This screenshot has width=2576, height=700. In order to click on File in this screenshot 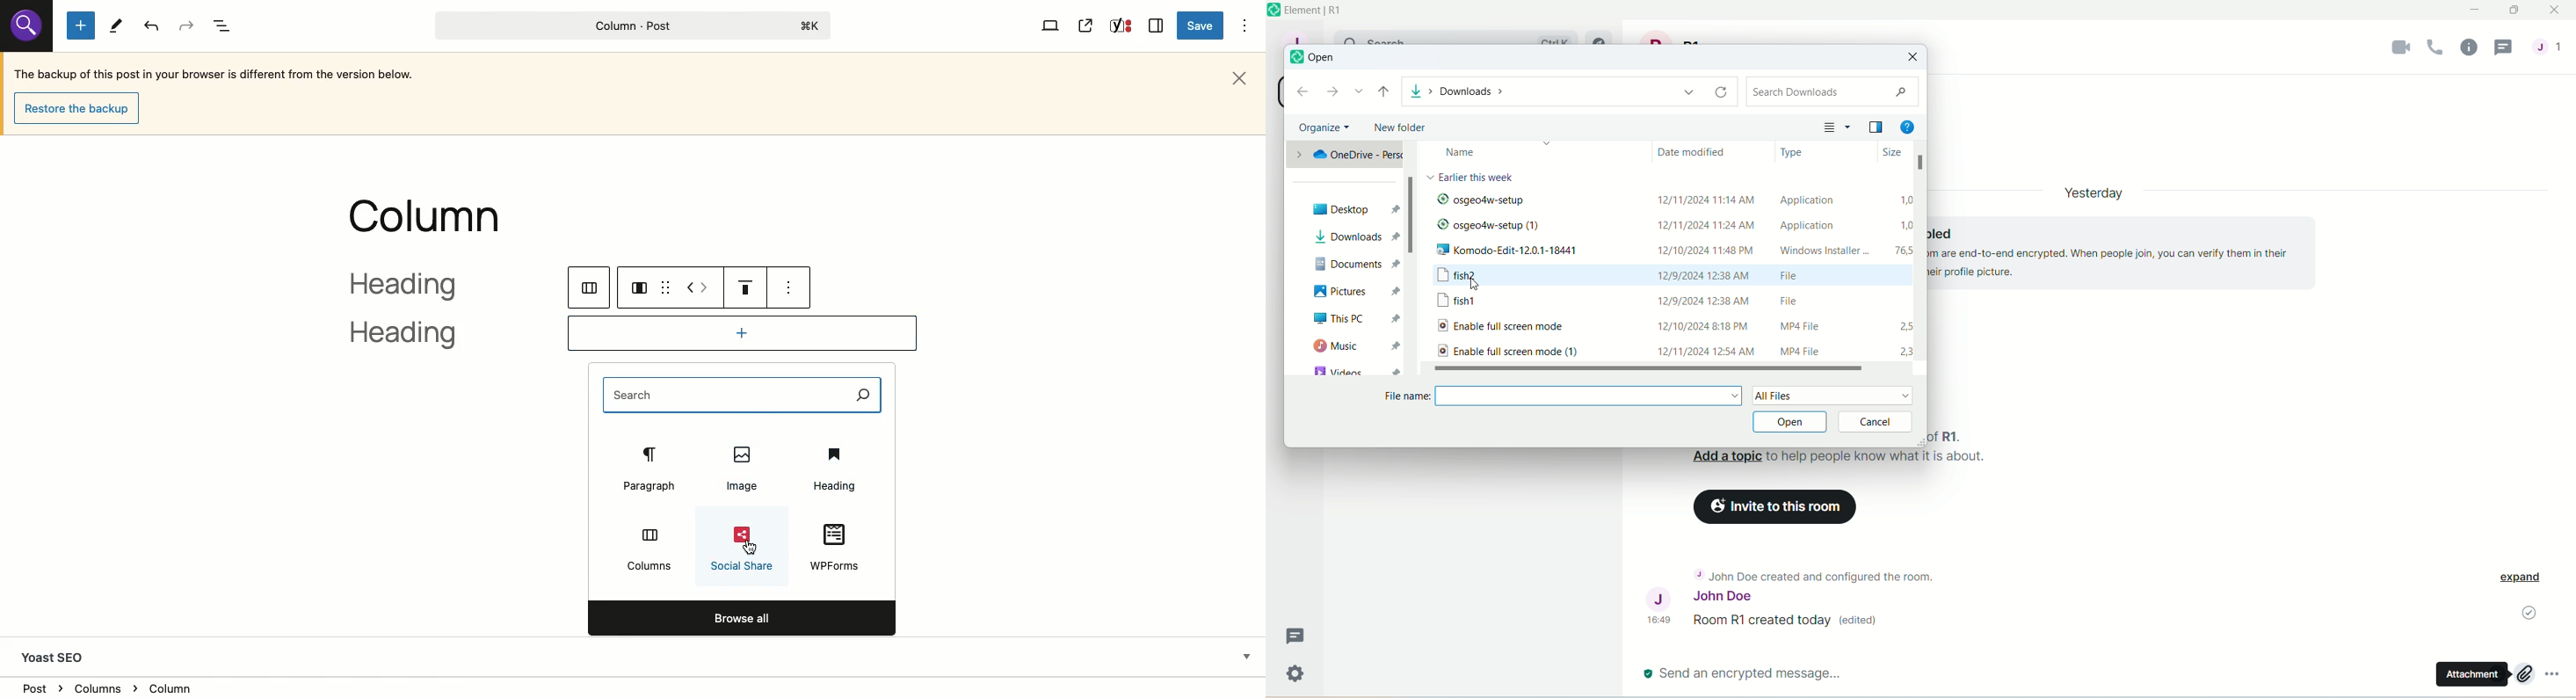, I will do `click(1797, 298)`.